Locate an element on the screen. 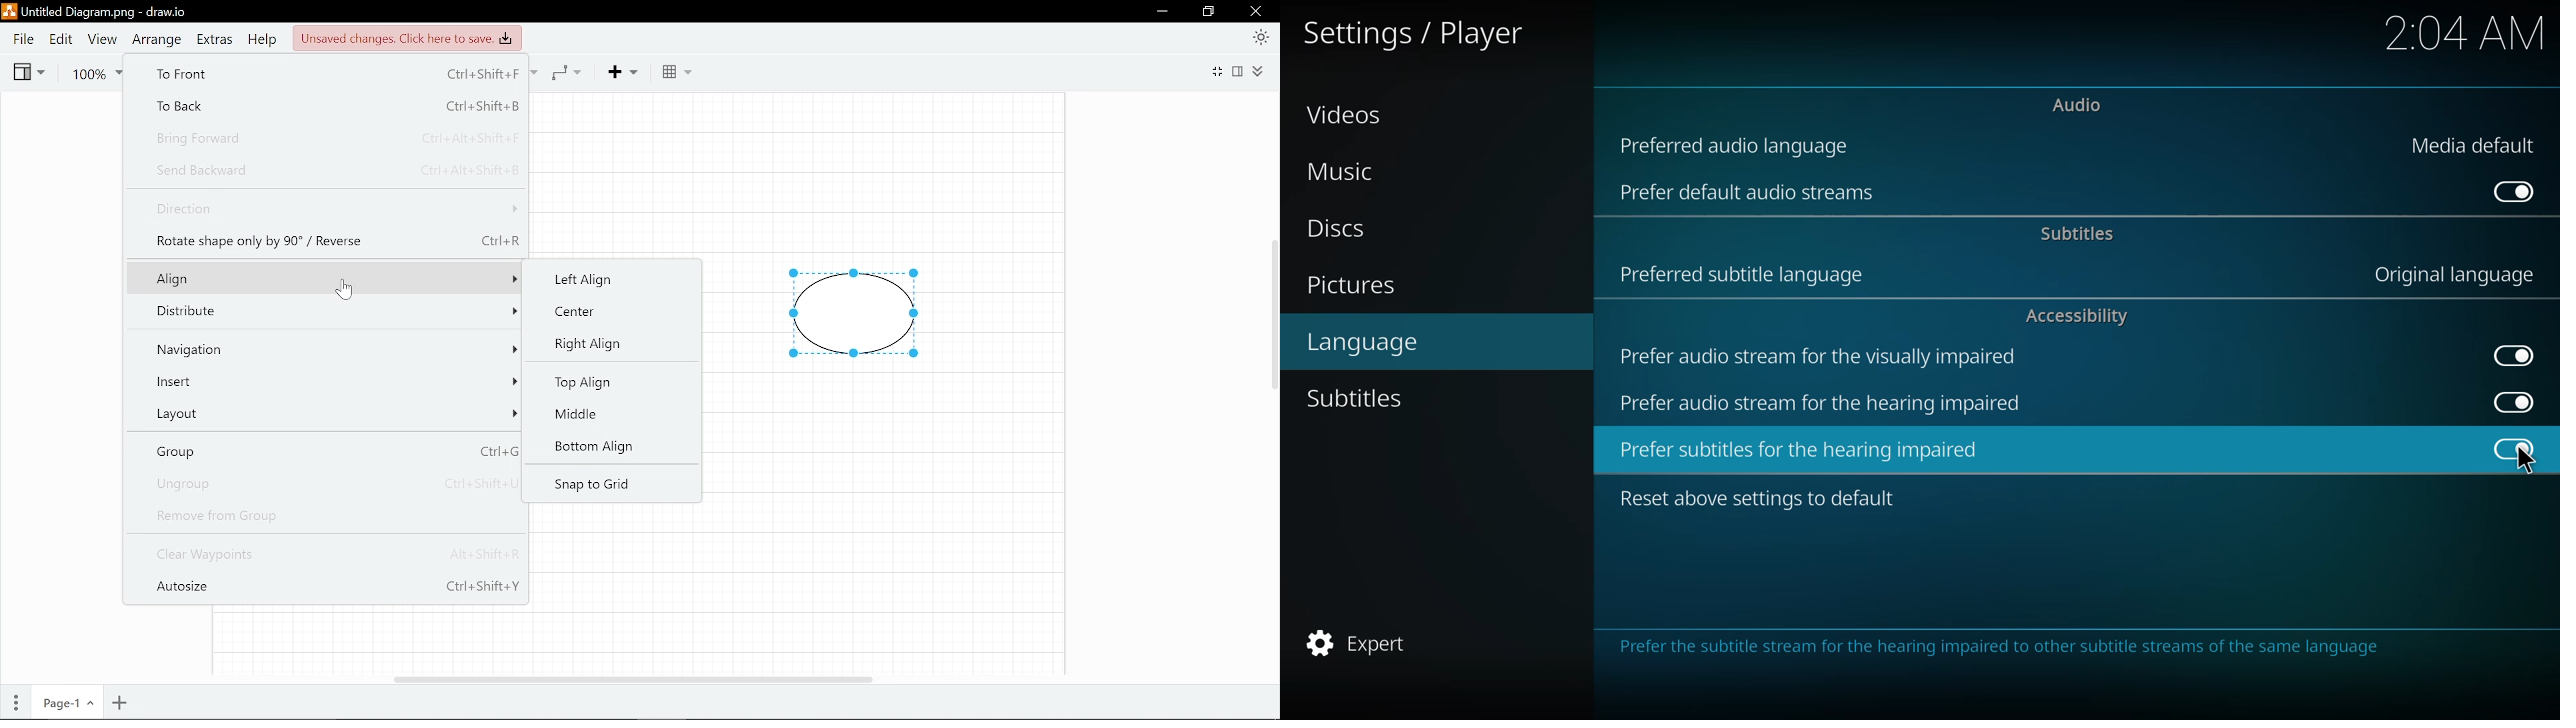 The width and height of the screenshot is (2576, 728). Group is located at coordinates (330, 450).